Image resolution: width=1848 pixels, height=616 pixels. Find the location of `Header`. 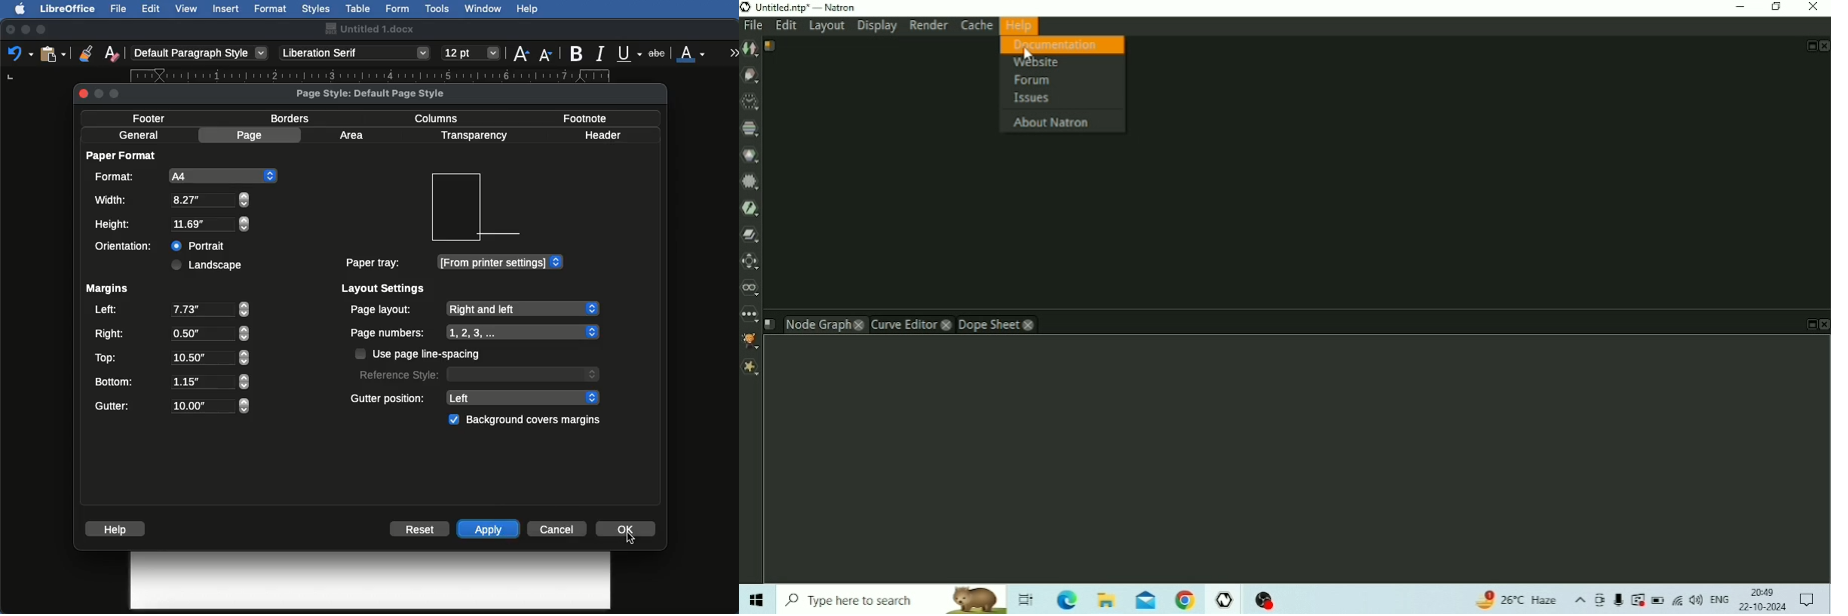

Header is located at coordinates (603, 135).